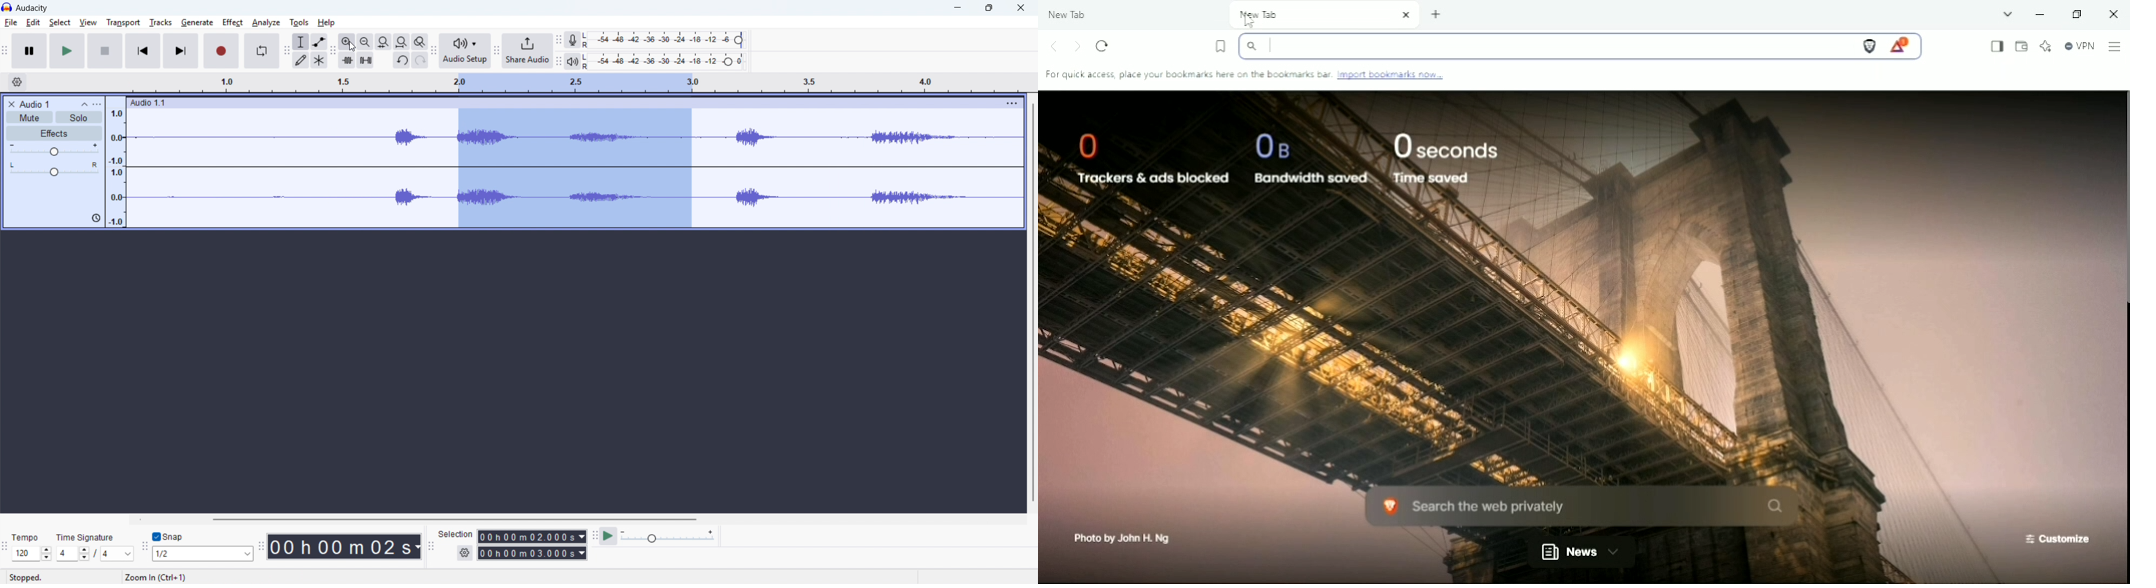 The width and height of the screenshot is (2156, 588). I want to click on Tracks, so click(161, 22).